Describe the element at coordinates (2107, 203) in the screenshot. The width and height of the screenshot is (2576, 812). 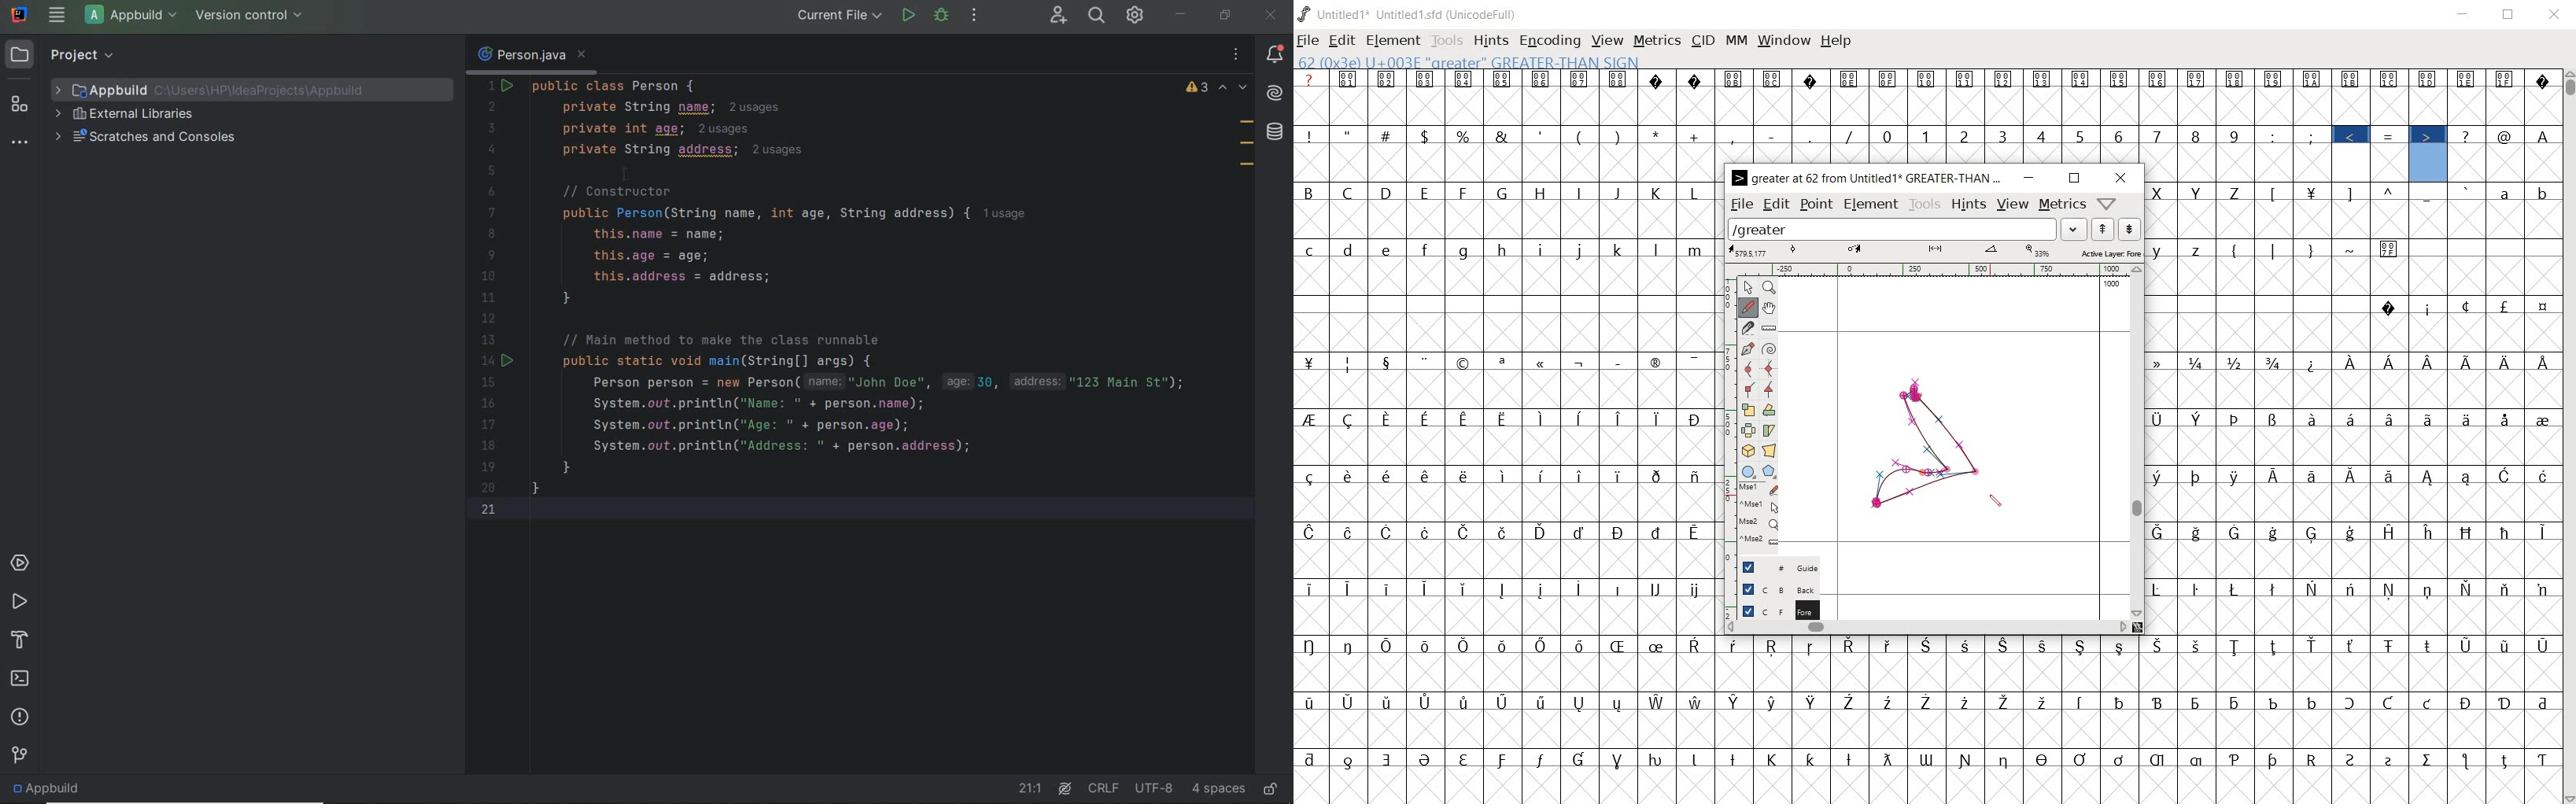
I see `help/window` at that location.